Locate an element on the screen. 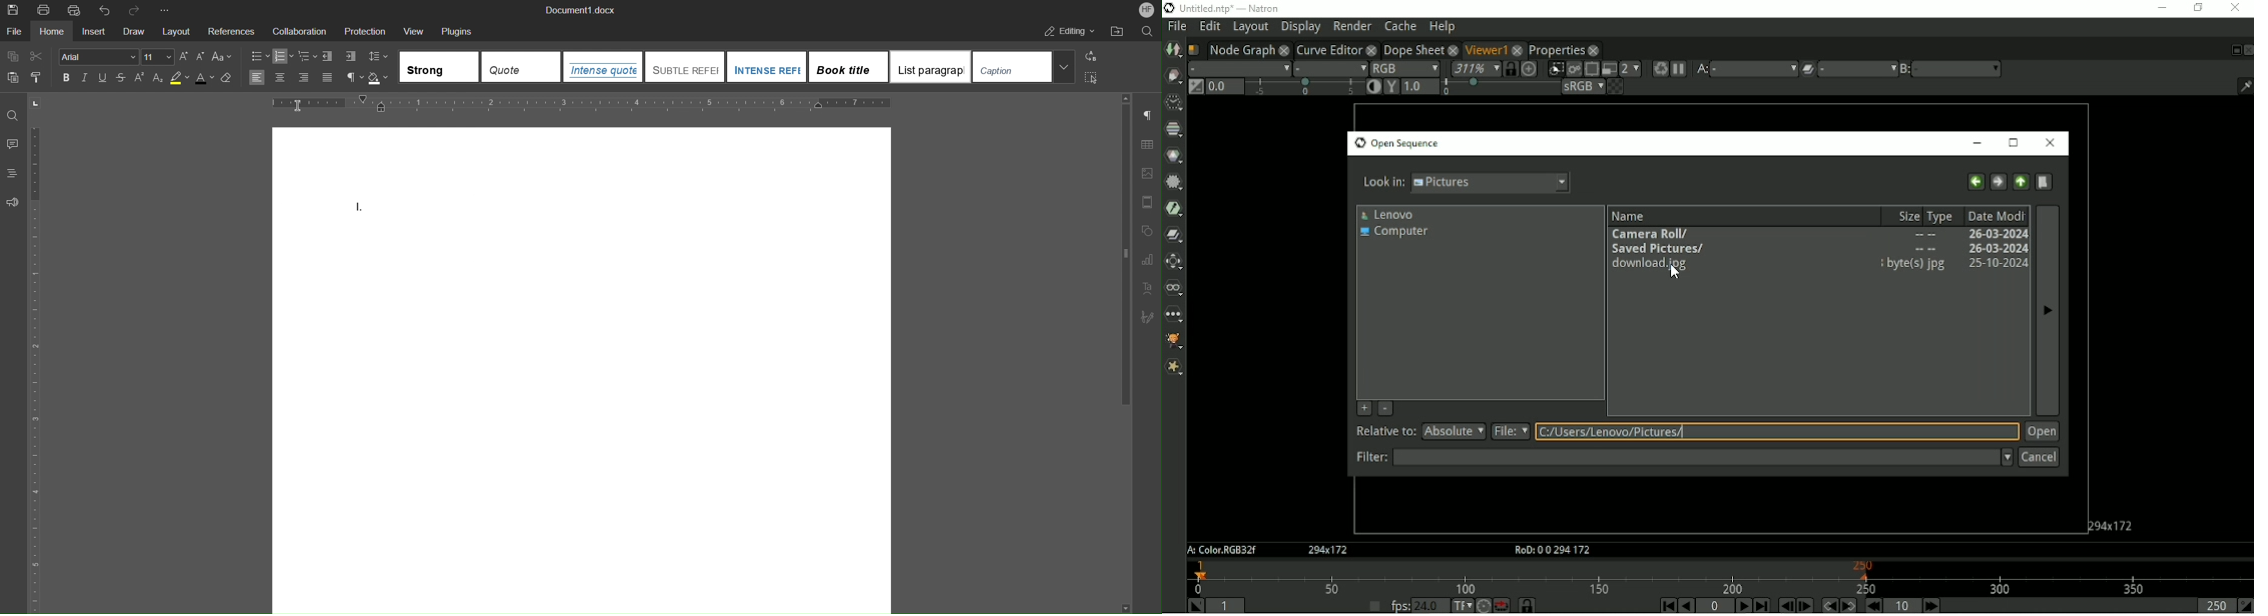 The image size is (2268, 616). Merge is located at coordinates (1175, 234).